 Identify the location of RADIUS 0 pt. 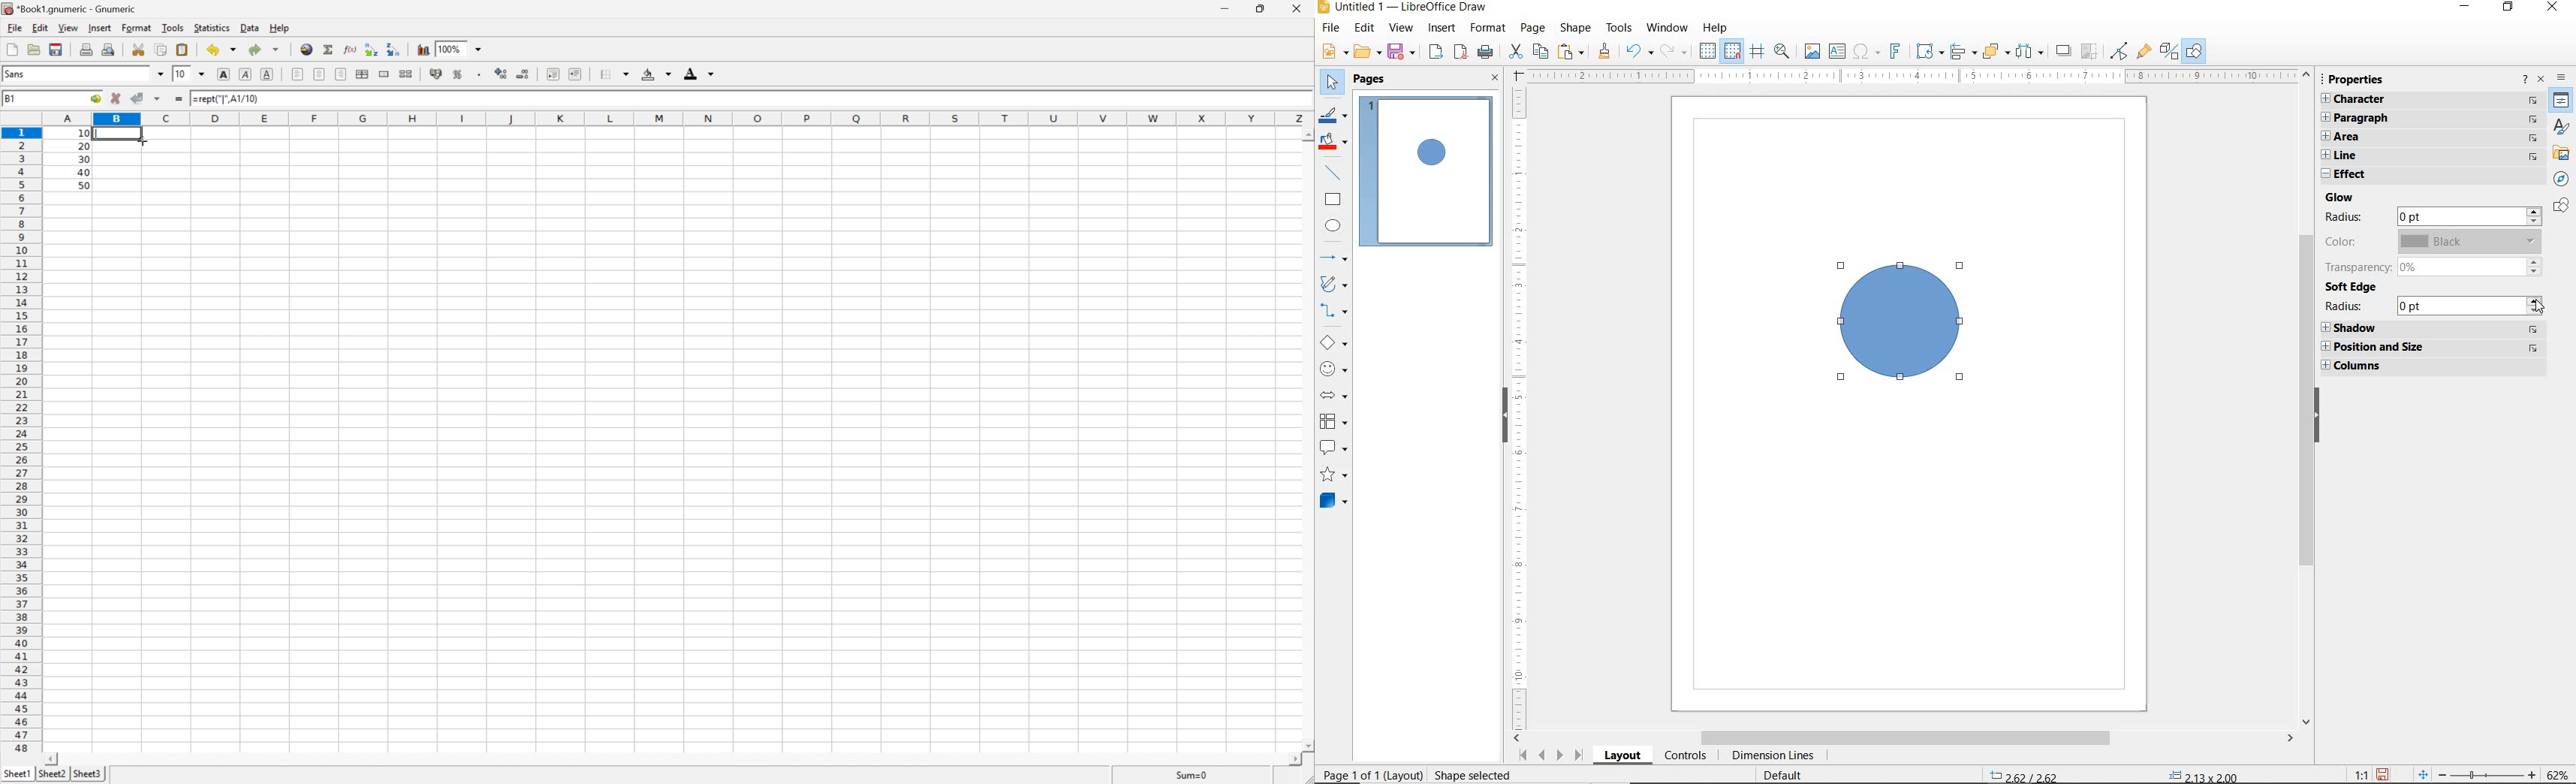
(2421, 217).